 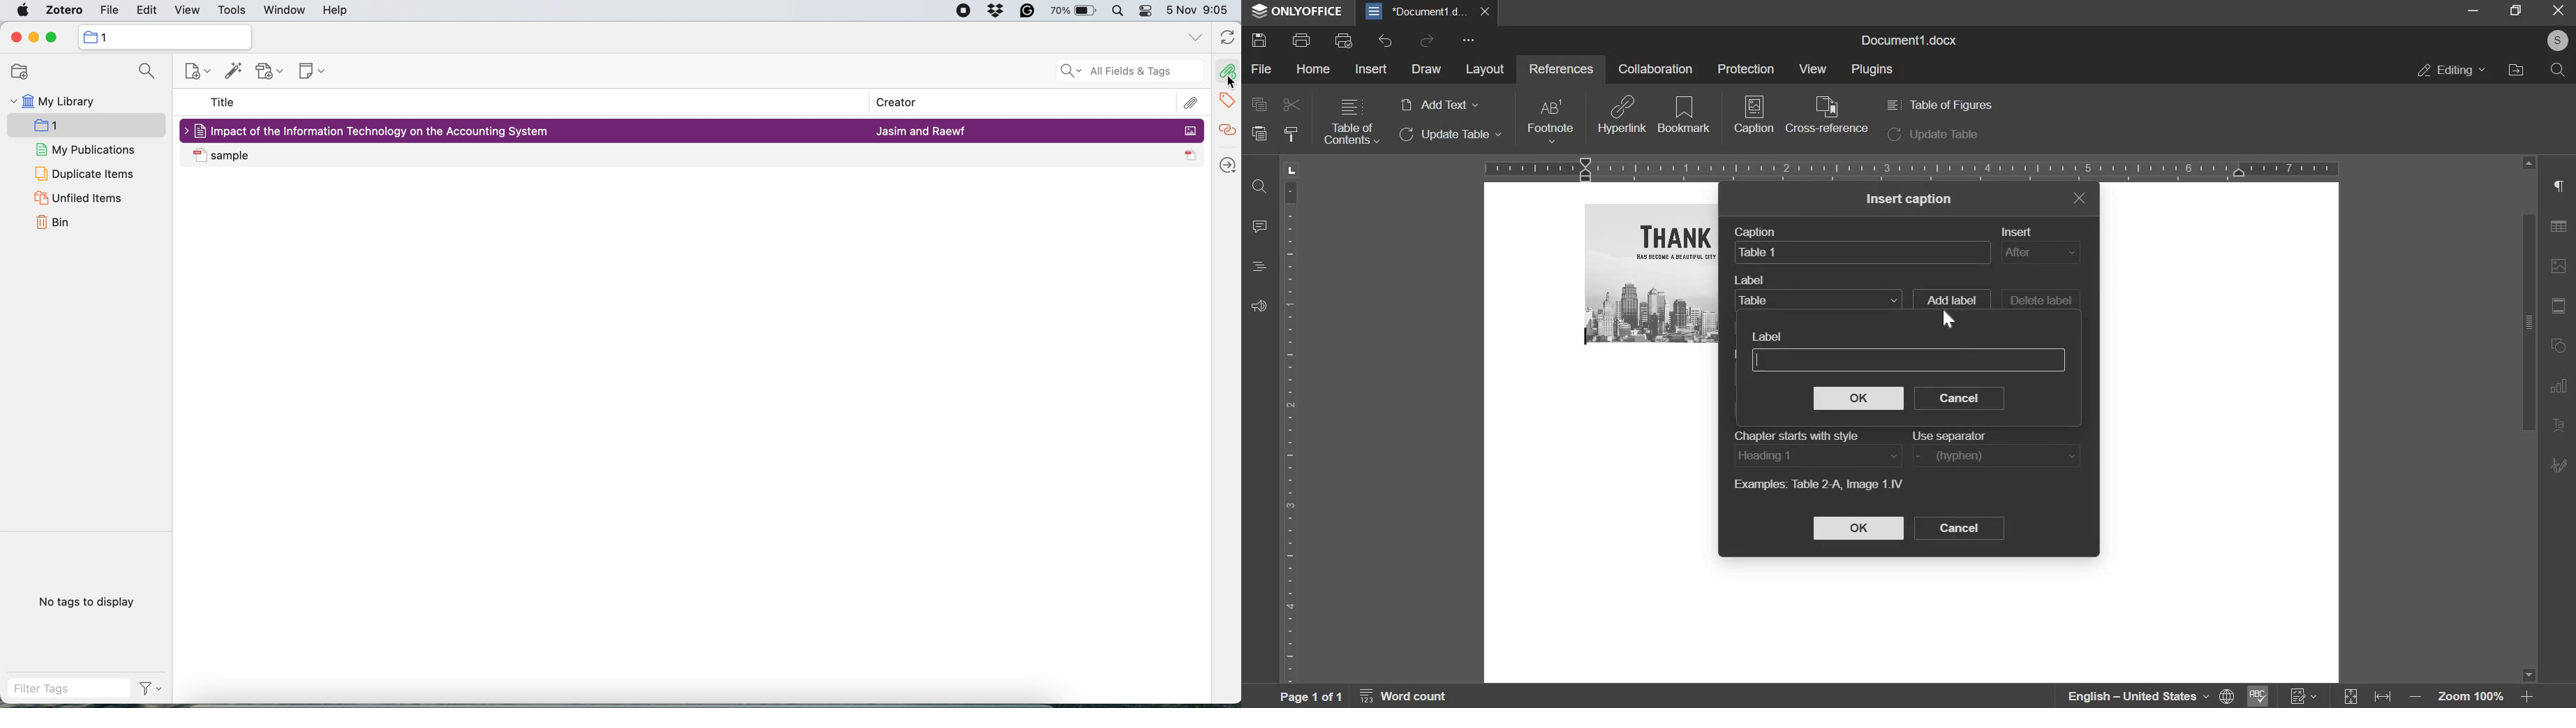 I want to click on table of contents, so click(x=1352, y=122).